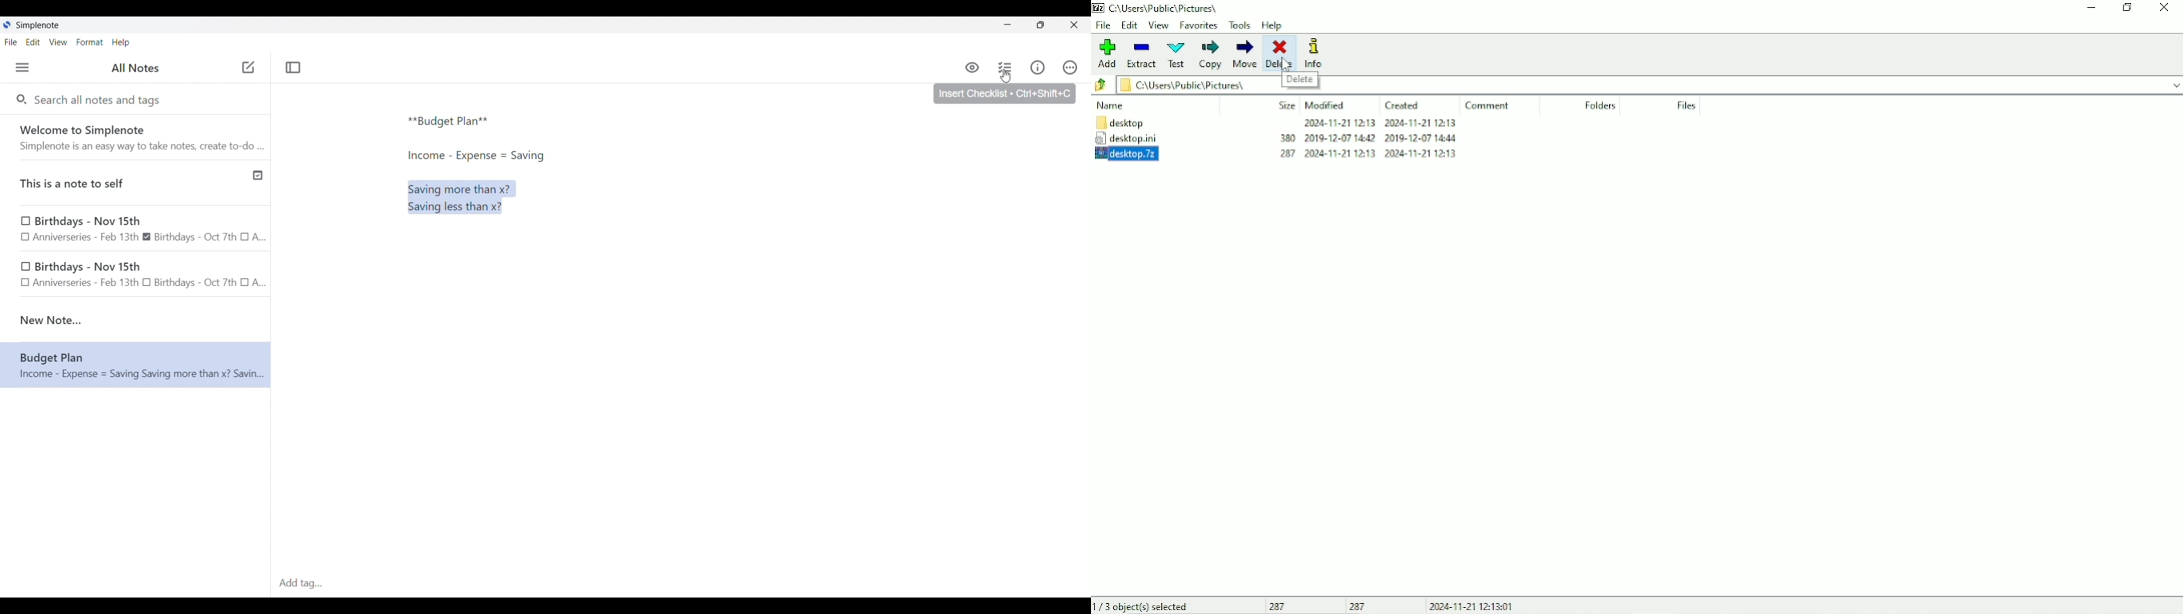  I want to click on Menu, so click(22, 67).